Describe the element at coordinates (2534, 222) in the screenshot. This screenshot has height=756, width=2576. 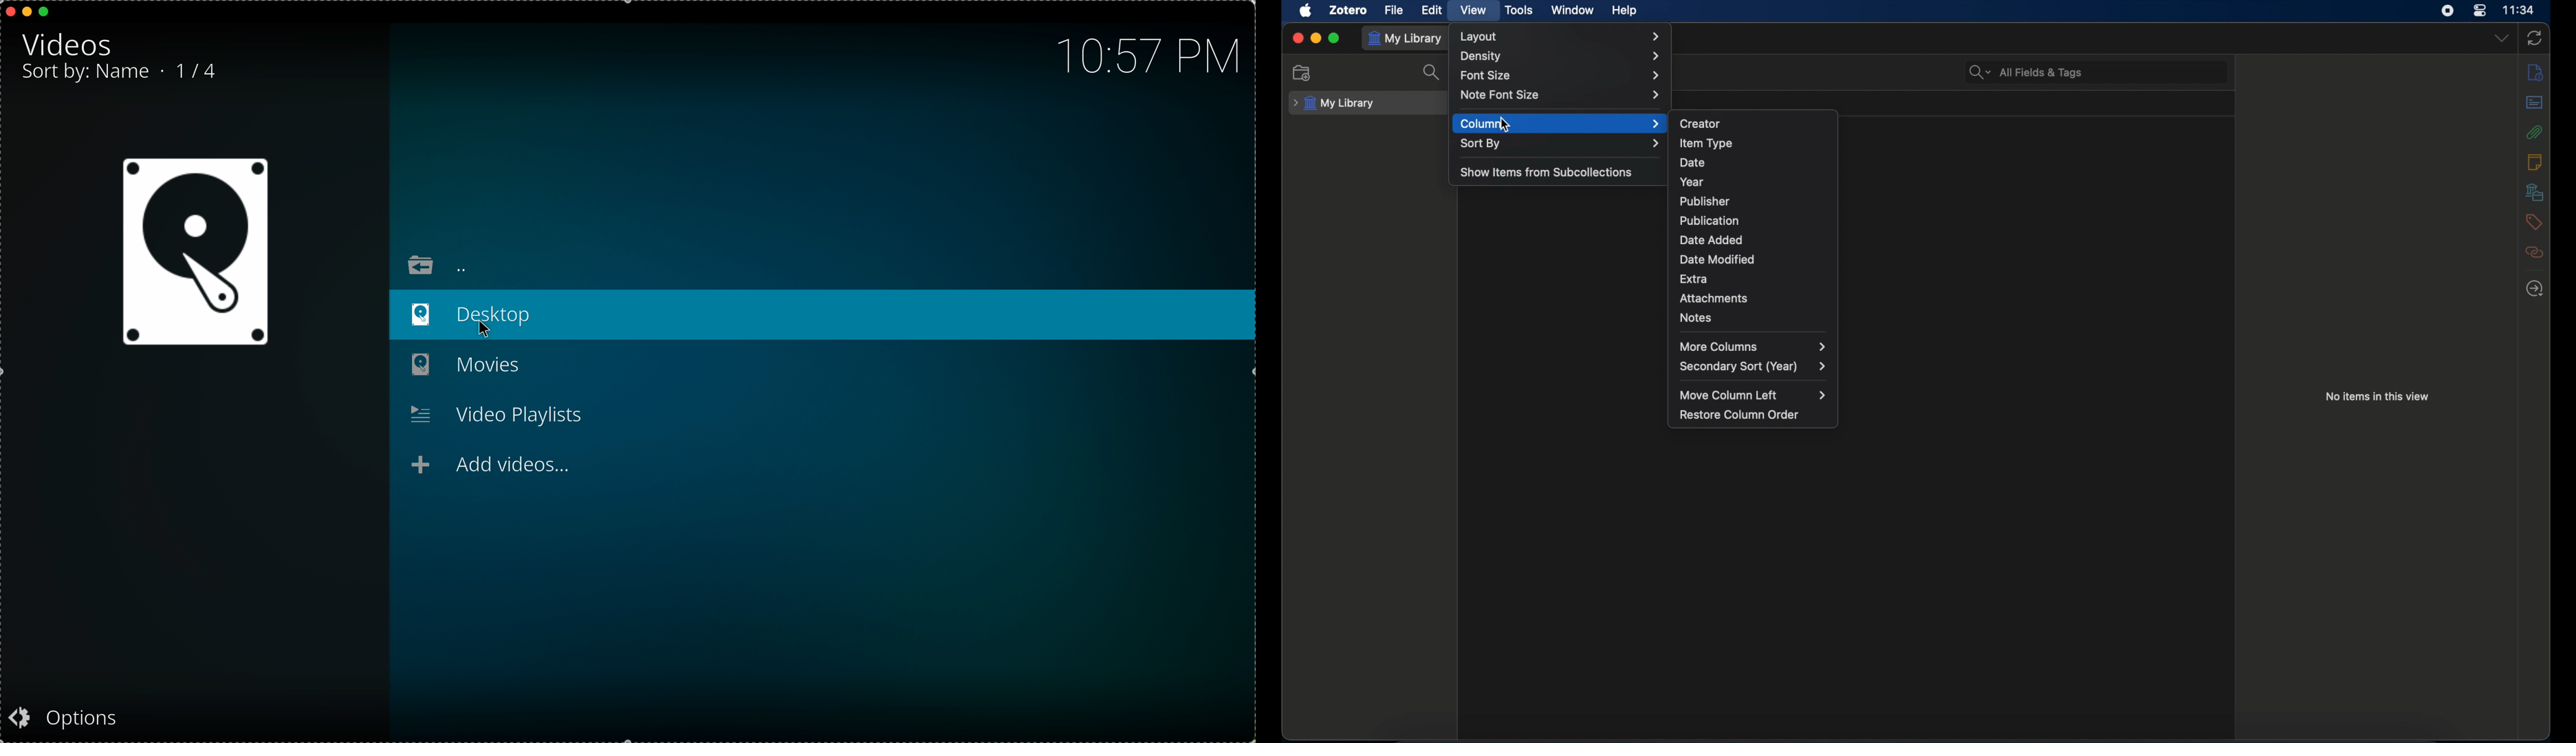
I see `tags` at that location.